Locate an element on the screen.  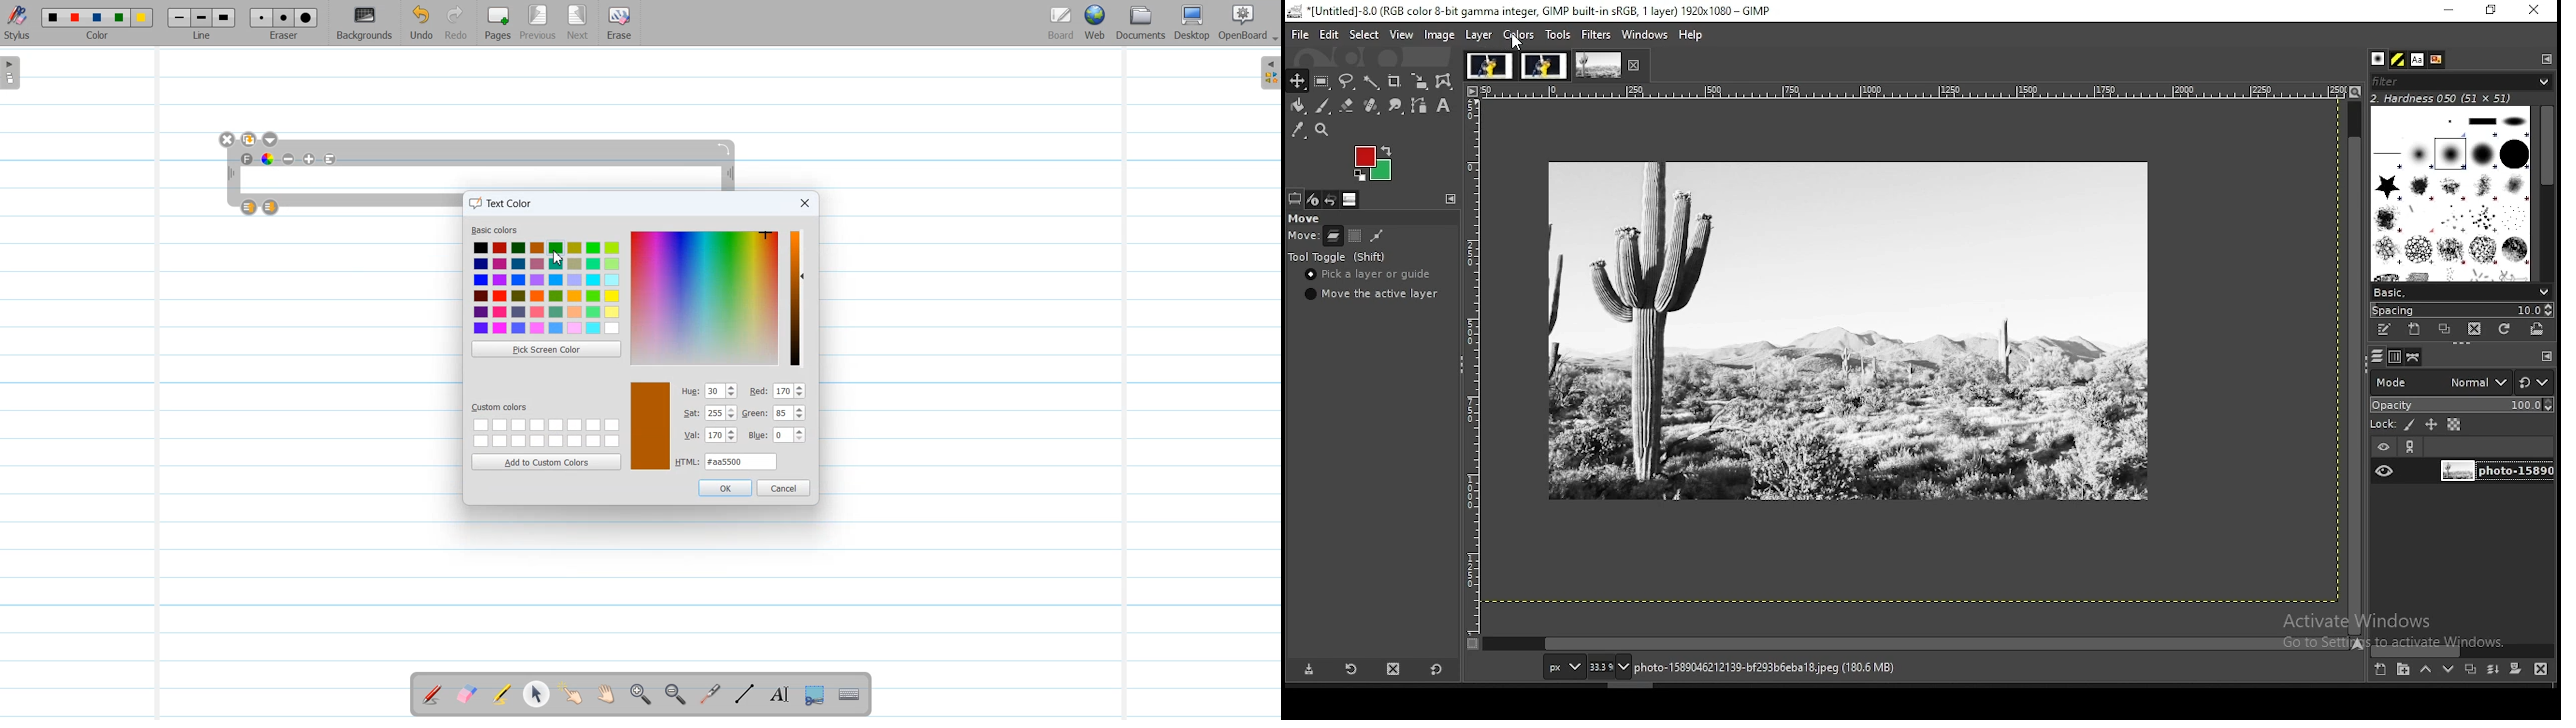
cursor is located at coordinates (556, 257).